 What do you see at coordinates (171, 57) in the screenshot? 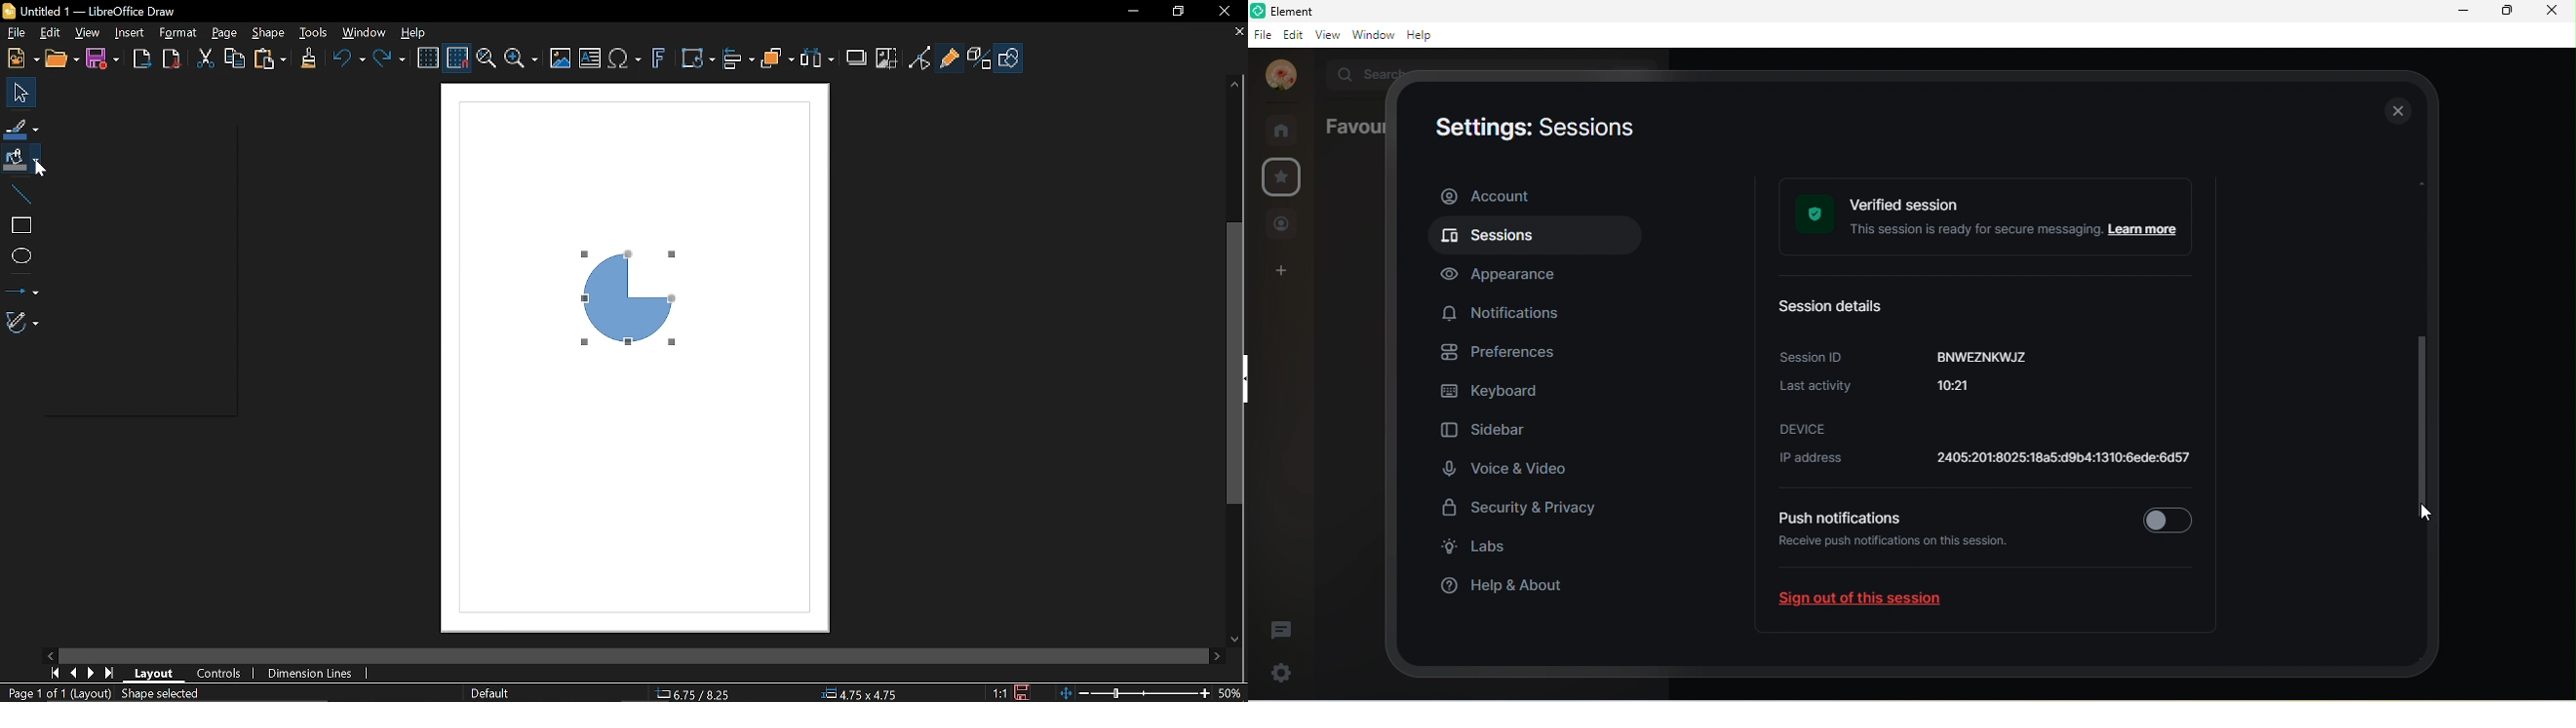
I see `Export as pdf` at bounding box center [171, 57].